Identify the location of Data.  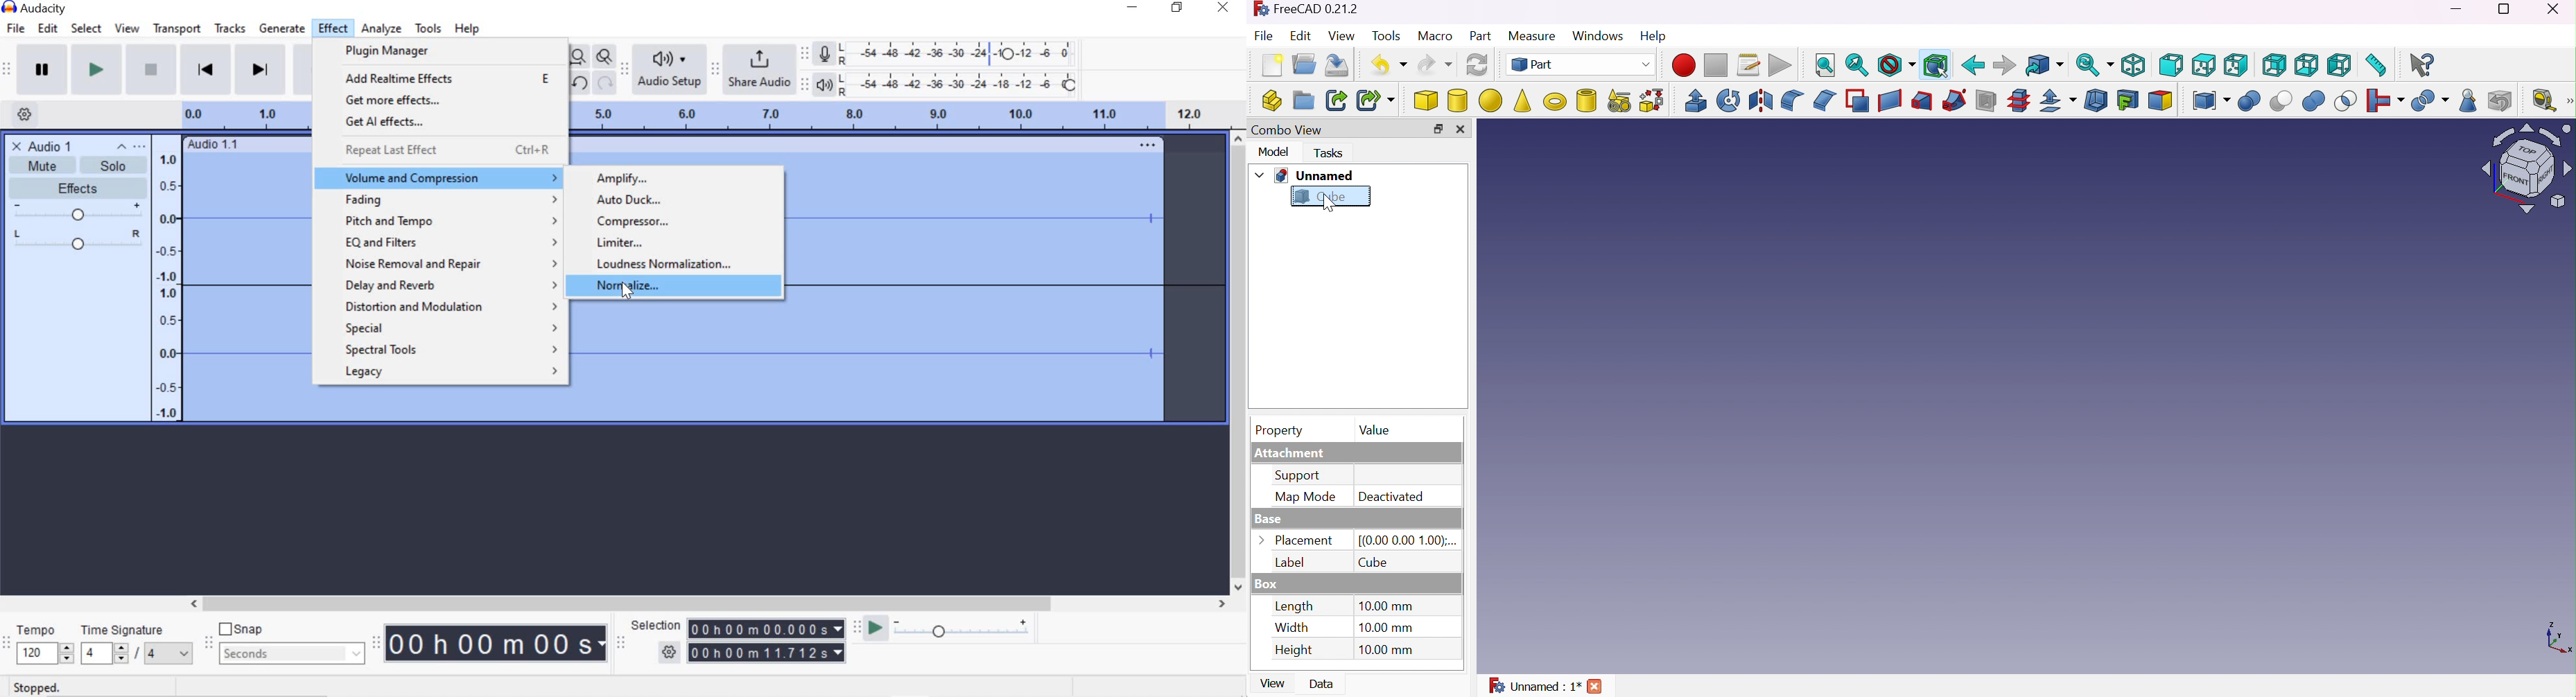
(1324, 685).